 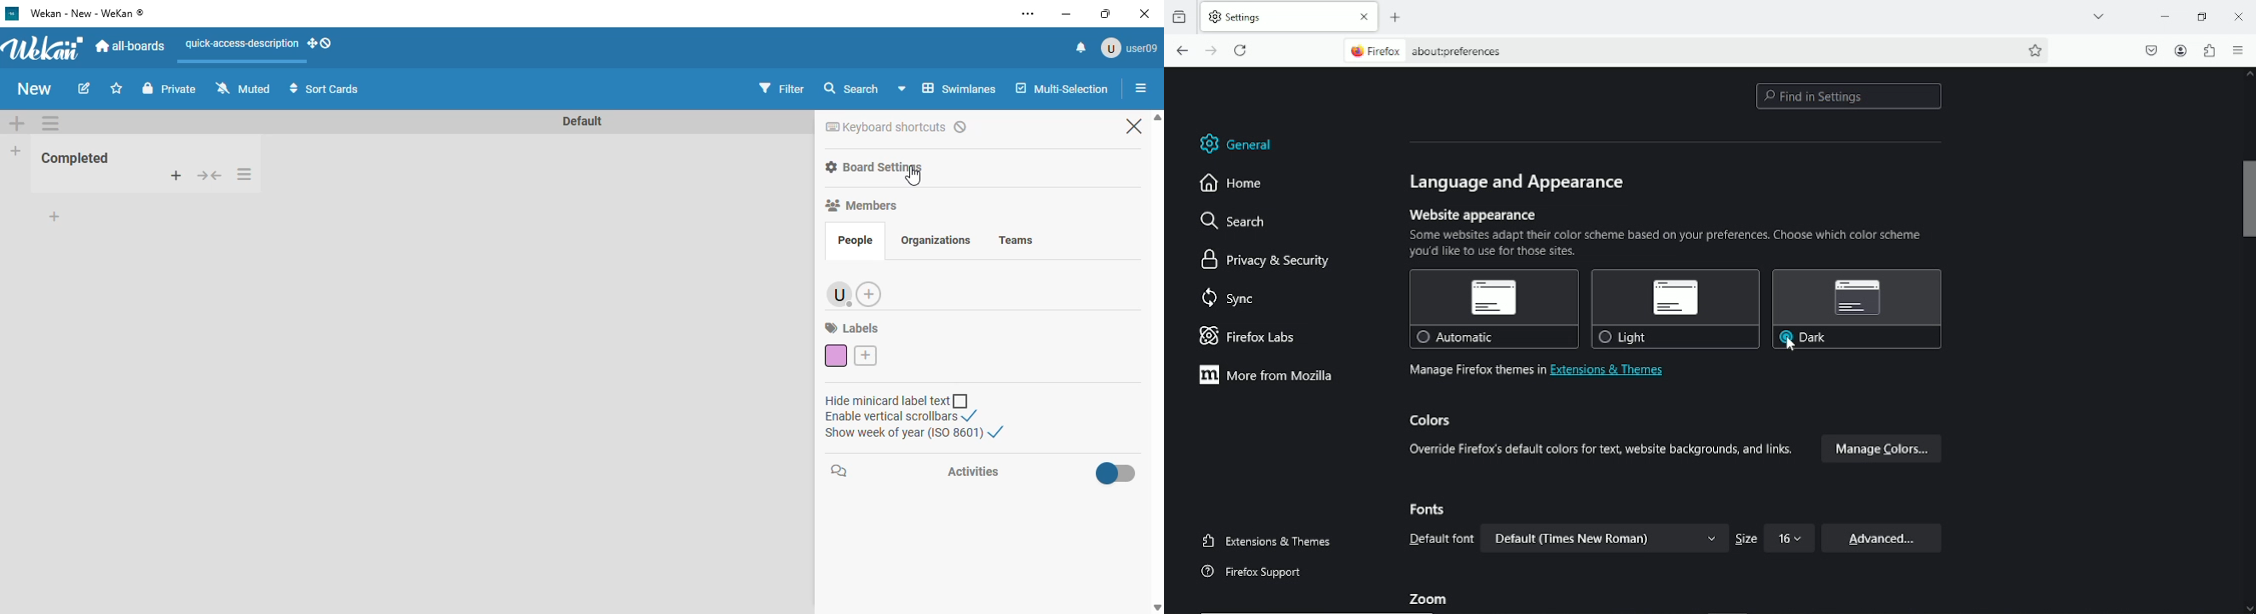 I want to click on Default font, so click(x=1426, y=539).